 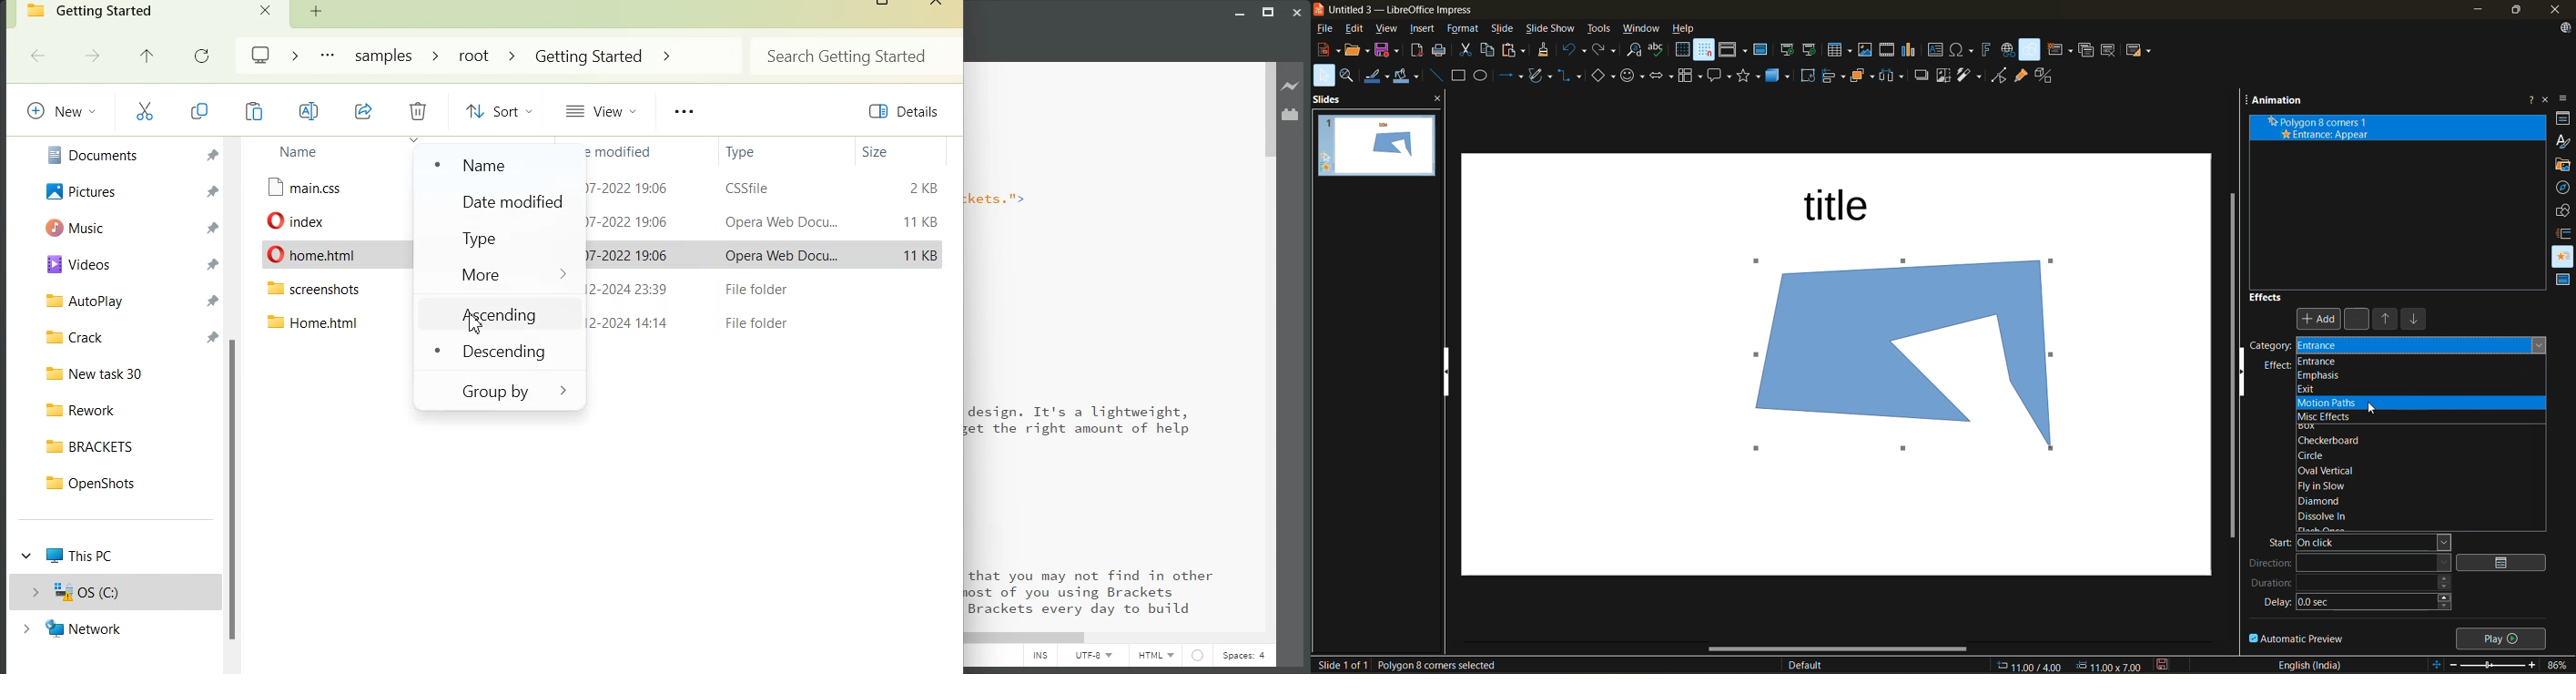 What do you see at coordinates (2554, 664) in the screenshot?
I see `zoom factor` at bounding box center [2554, 664].